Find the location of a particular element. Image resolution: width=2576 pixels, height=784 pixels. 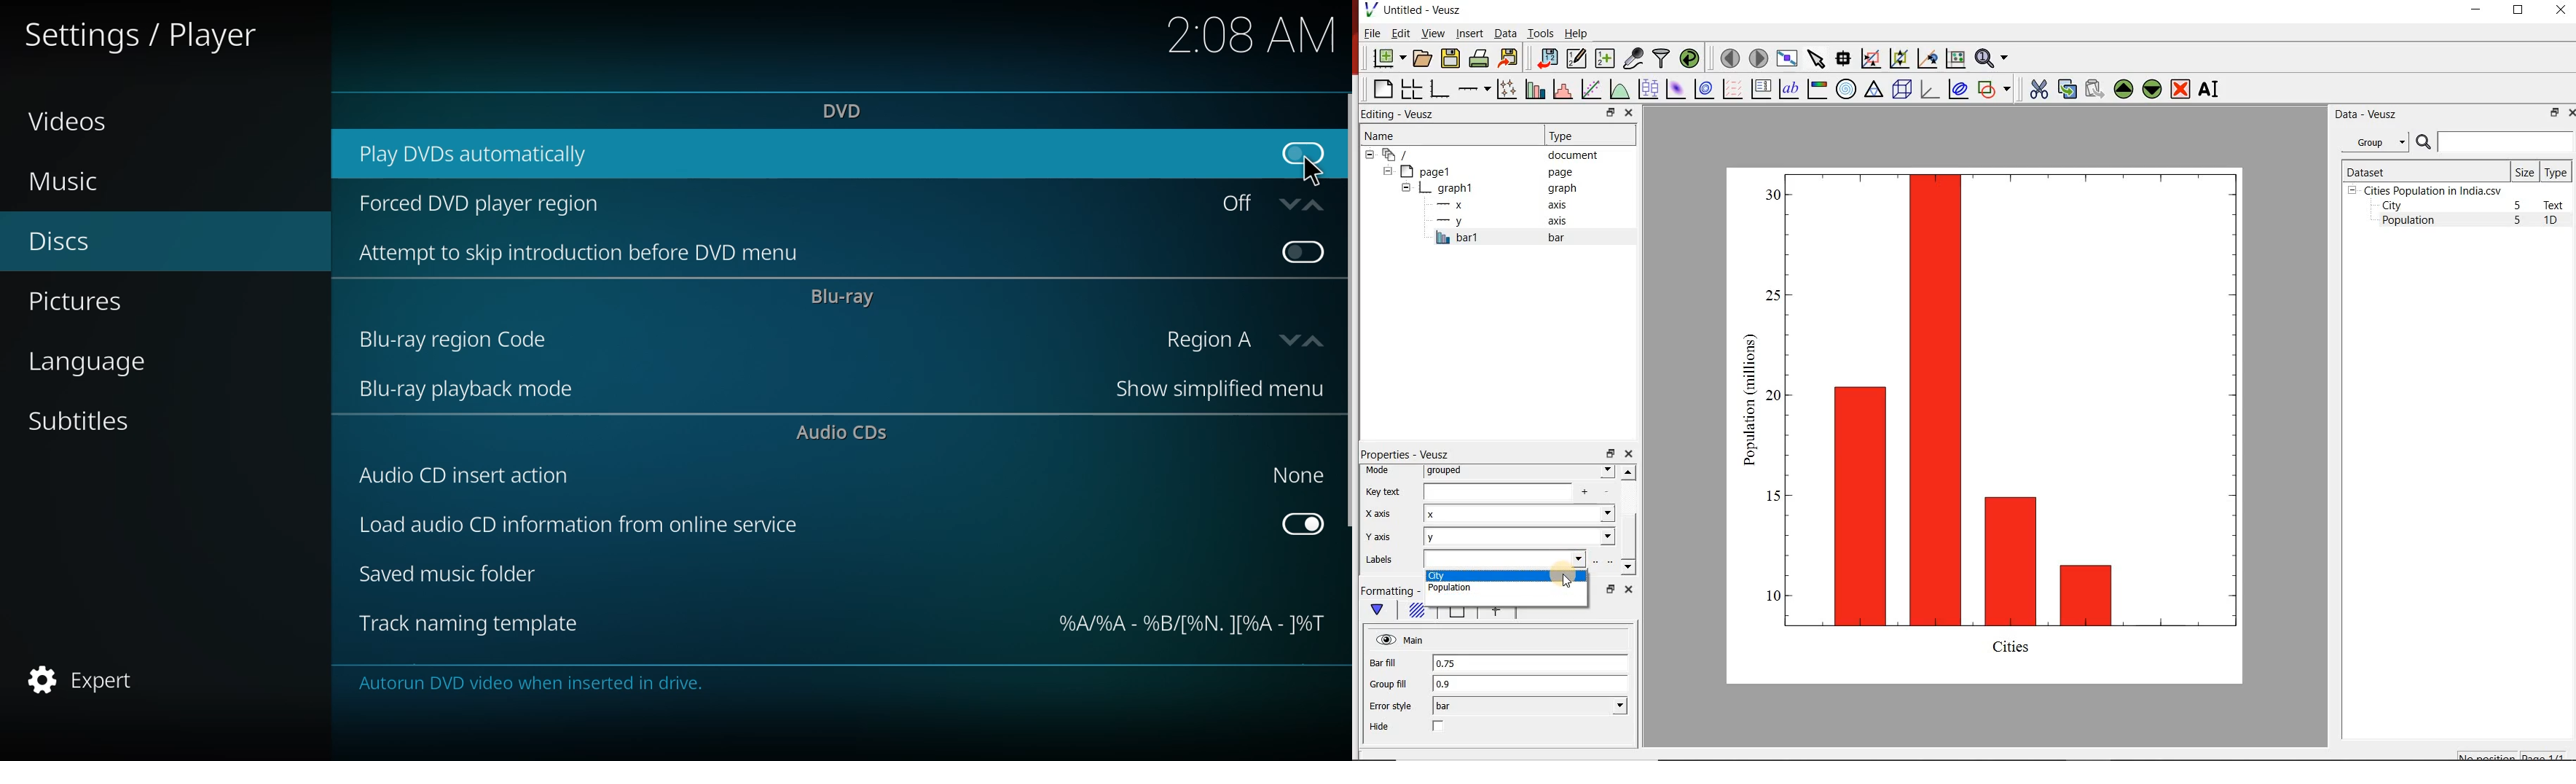

bluray region code is located at coordinates (456, 339).